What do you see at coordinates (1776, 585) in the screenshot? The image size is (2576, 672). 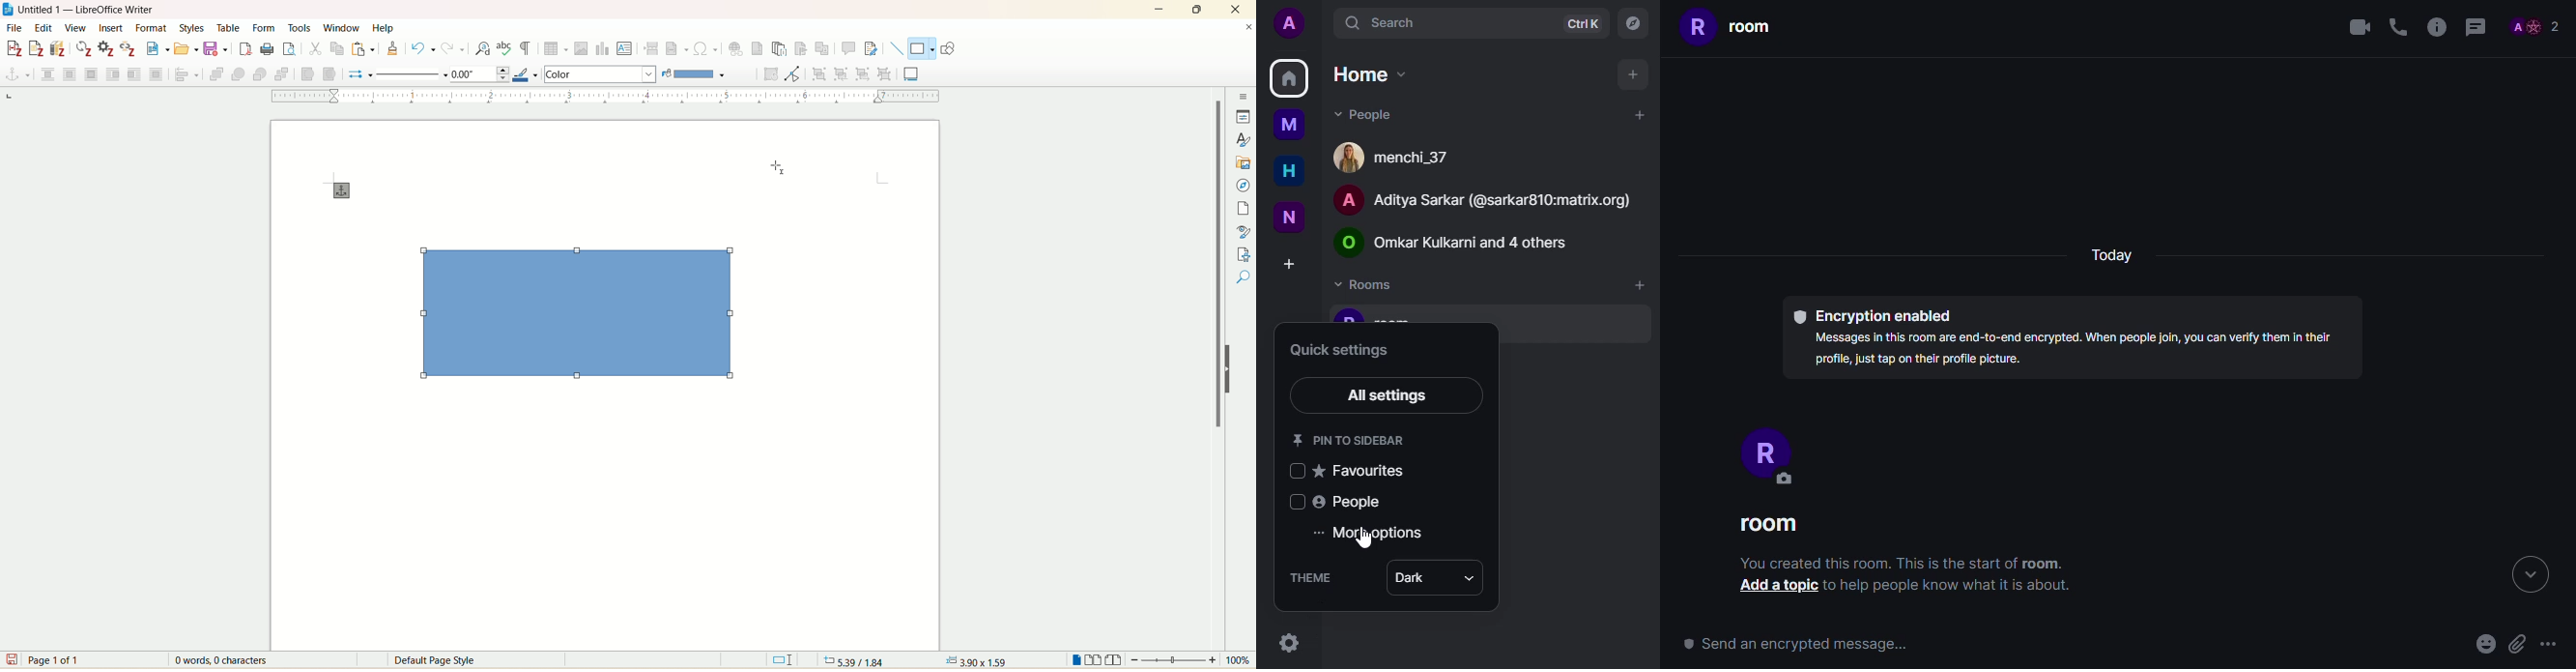 I see `add a topic` at bounding box center [1776, 585].